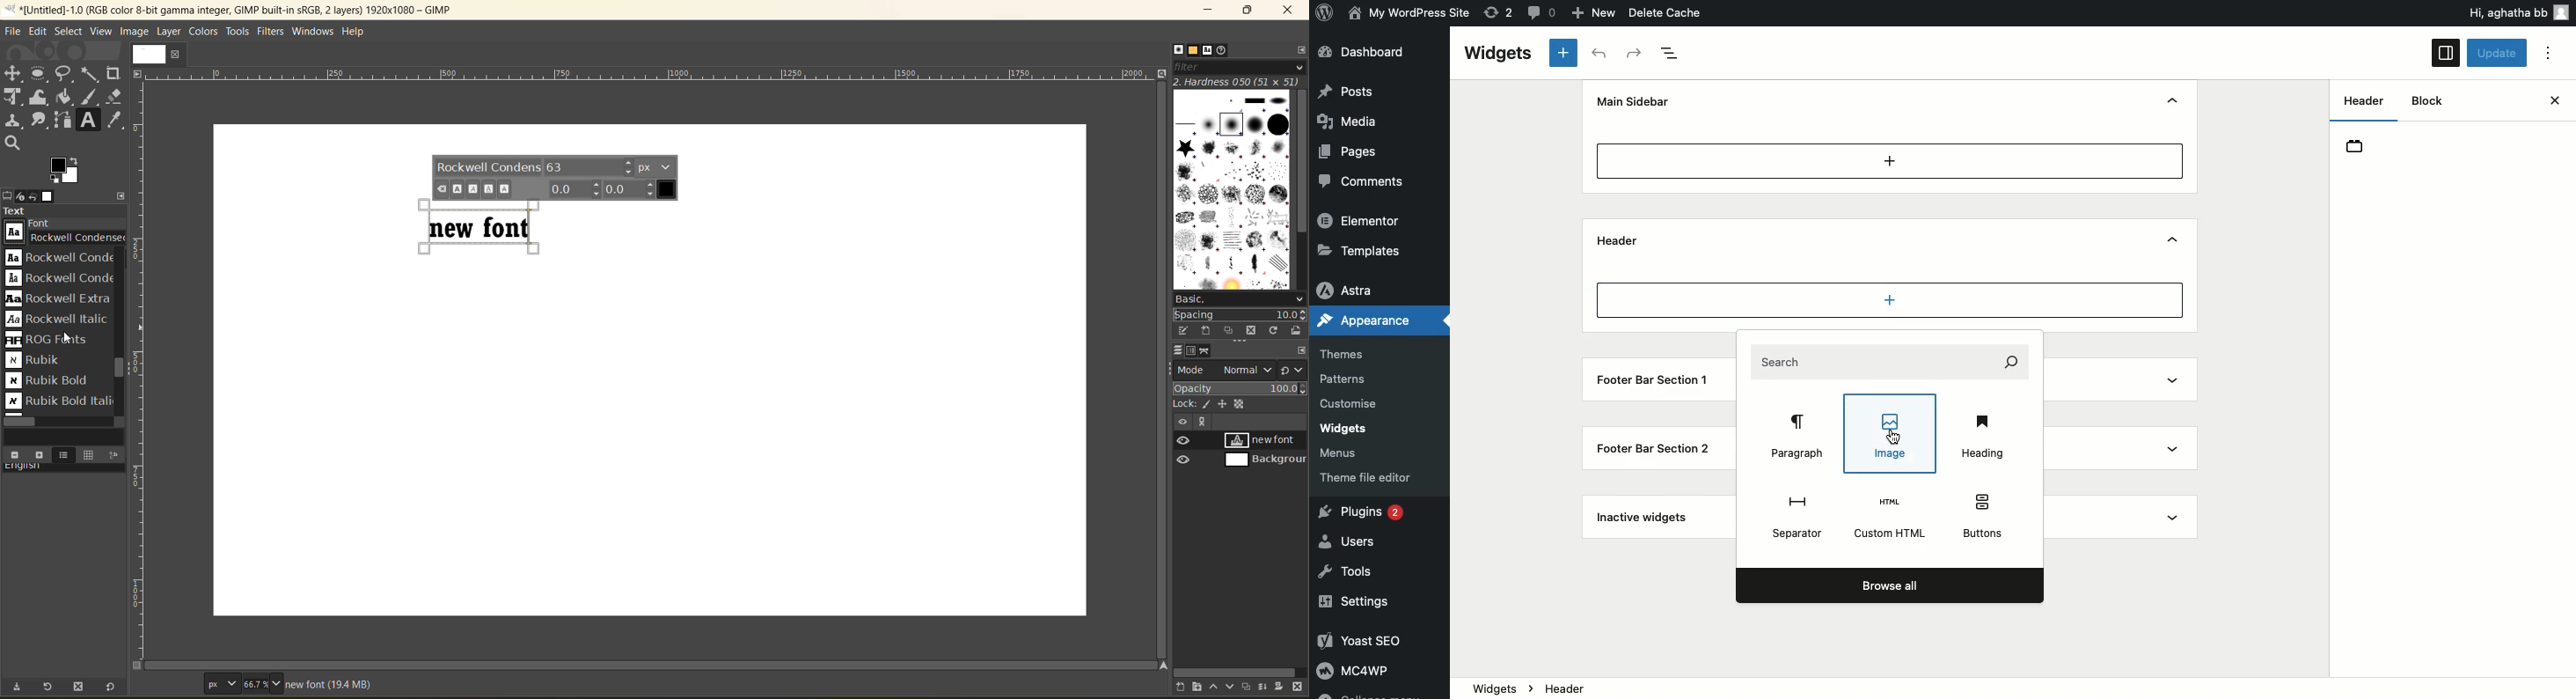 This screenshot has width=2576, height=700. Describe the element at coordinates (1370, 477) in the screenshot. I see `Theme file editor` at that location.